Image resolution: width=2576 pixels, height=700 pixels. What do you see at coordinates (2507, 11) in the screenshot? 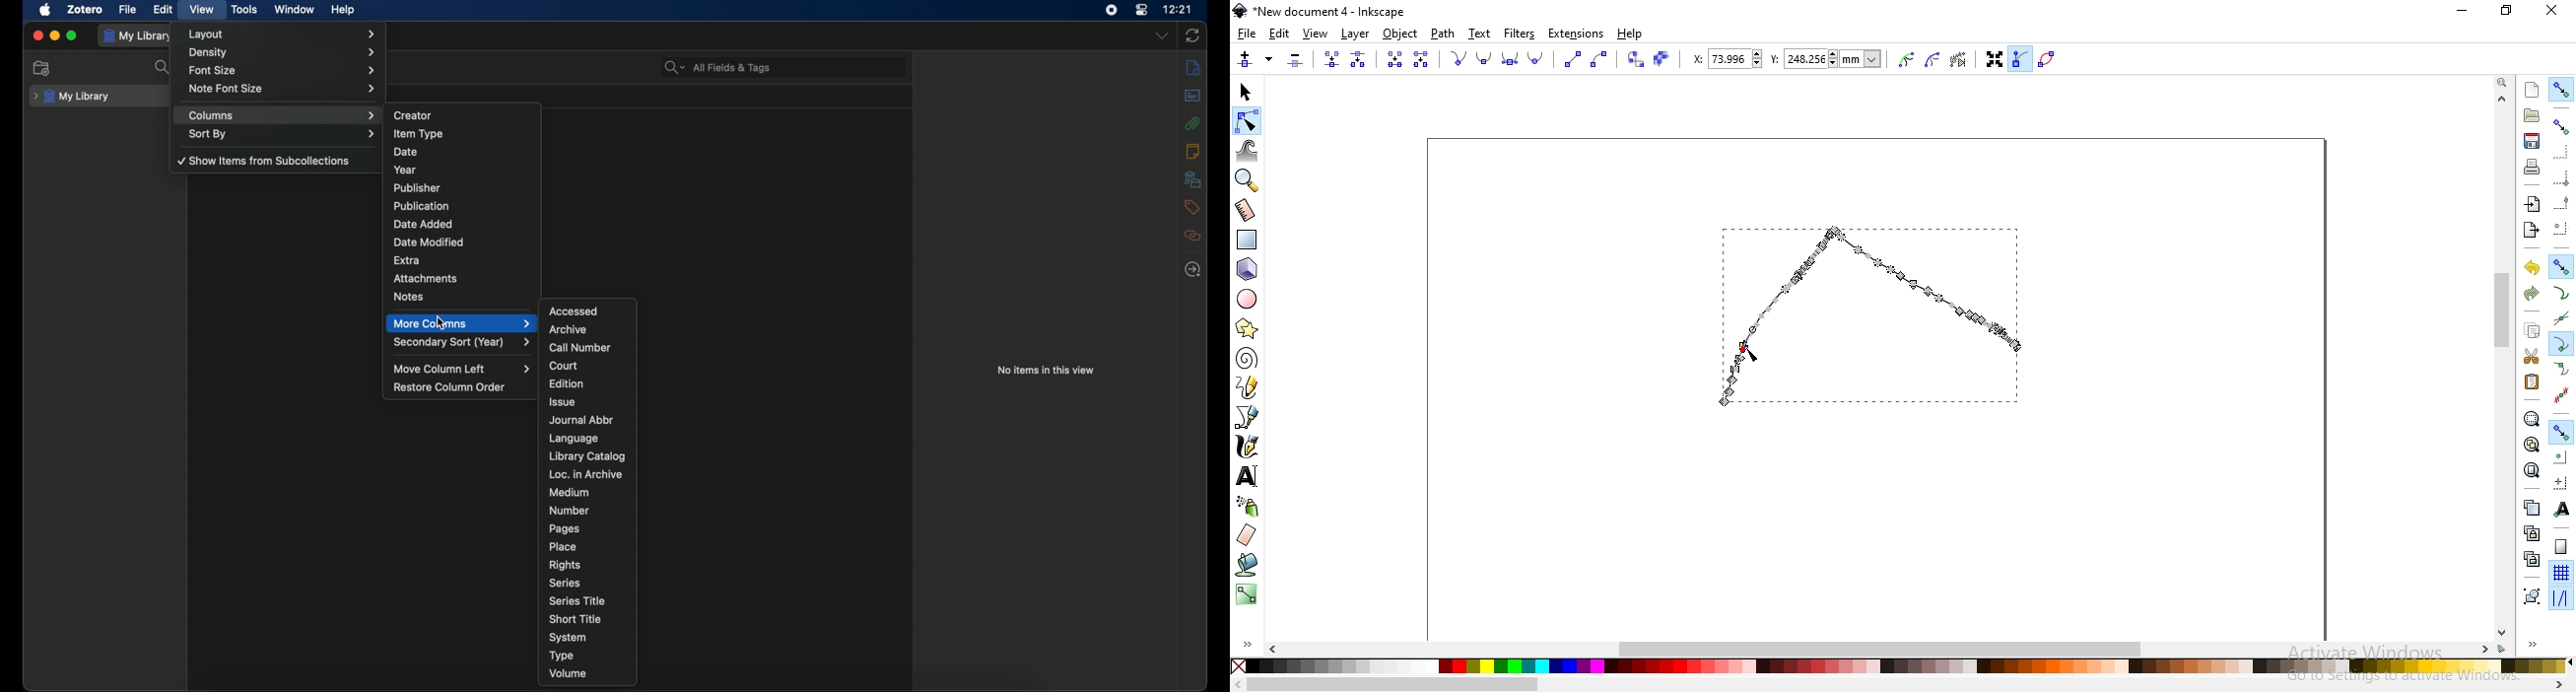
I see `restore down` at bounding box center [2507, 11].